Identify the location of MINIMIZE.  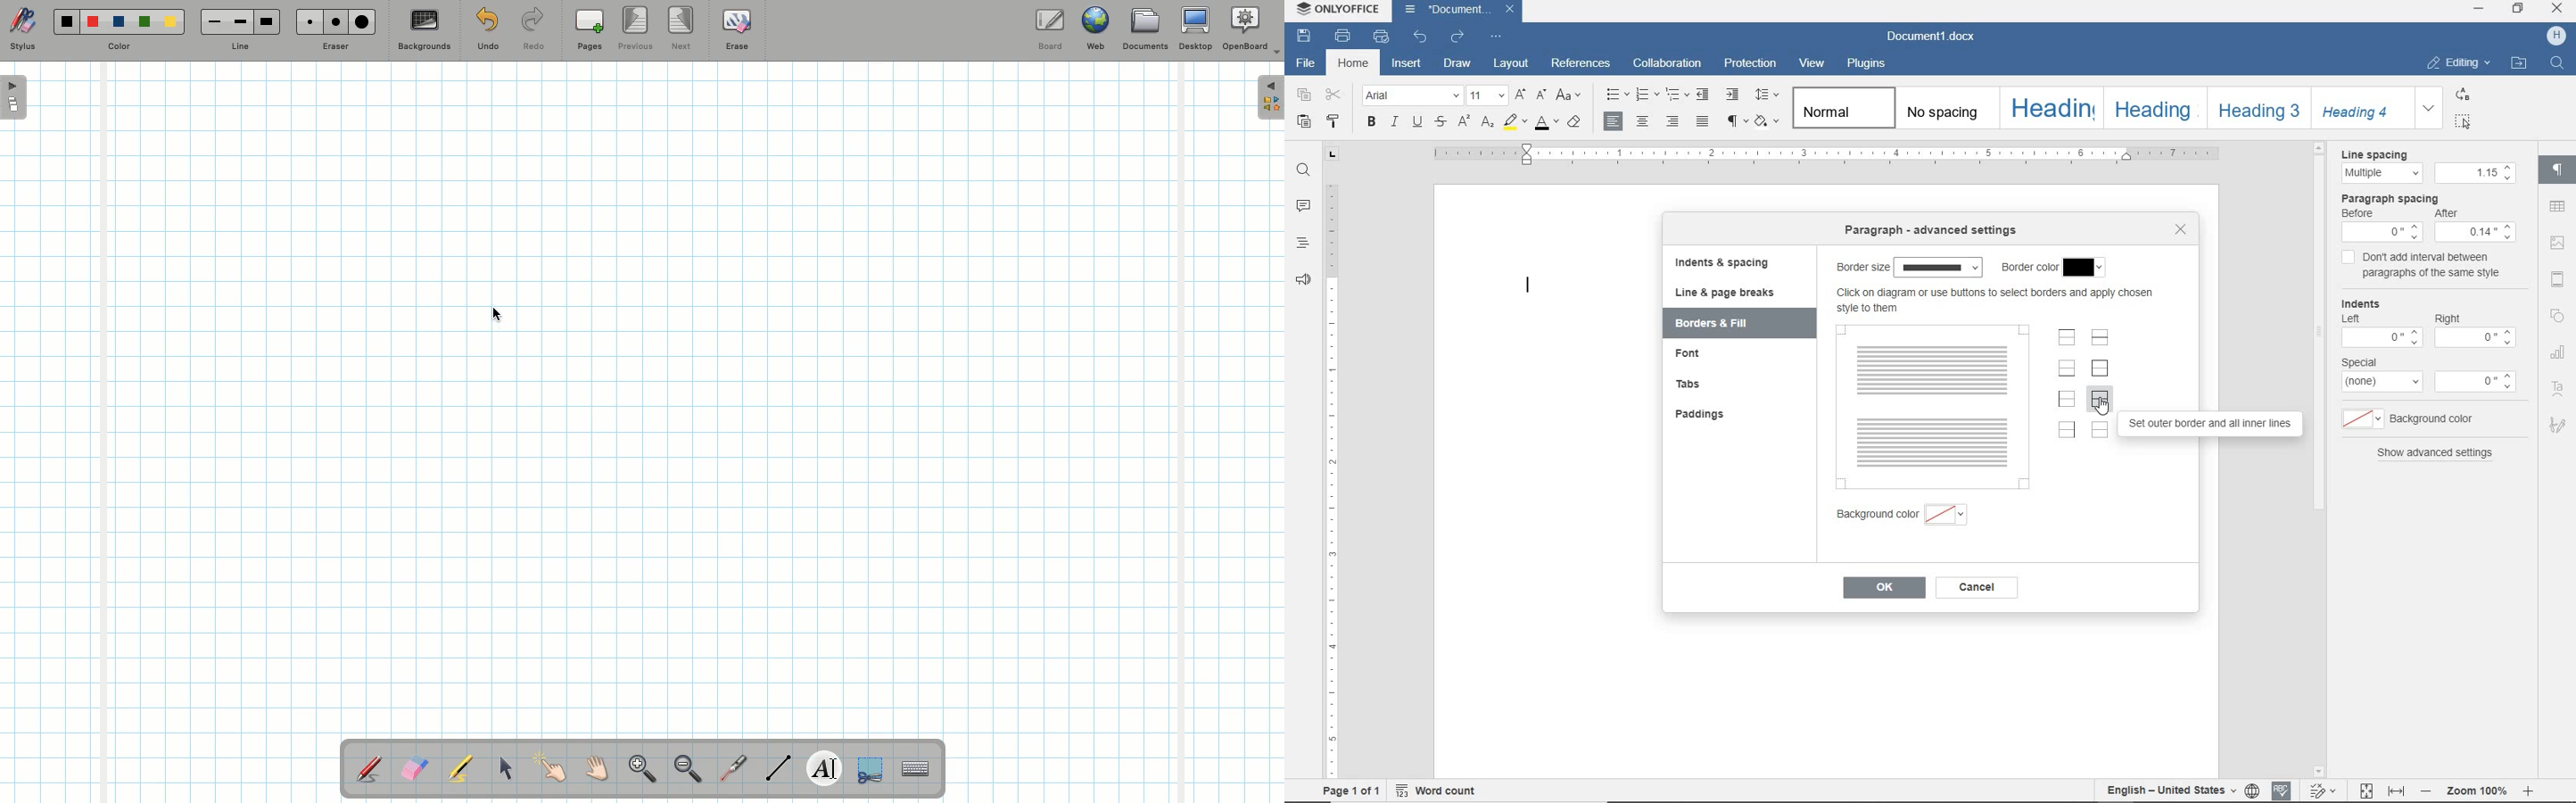
(2479, 8).